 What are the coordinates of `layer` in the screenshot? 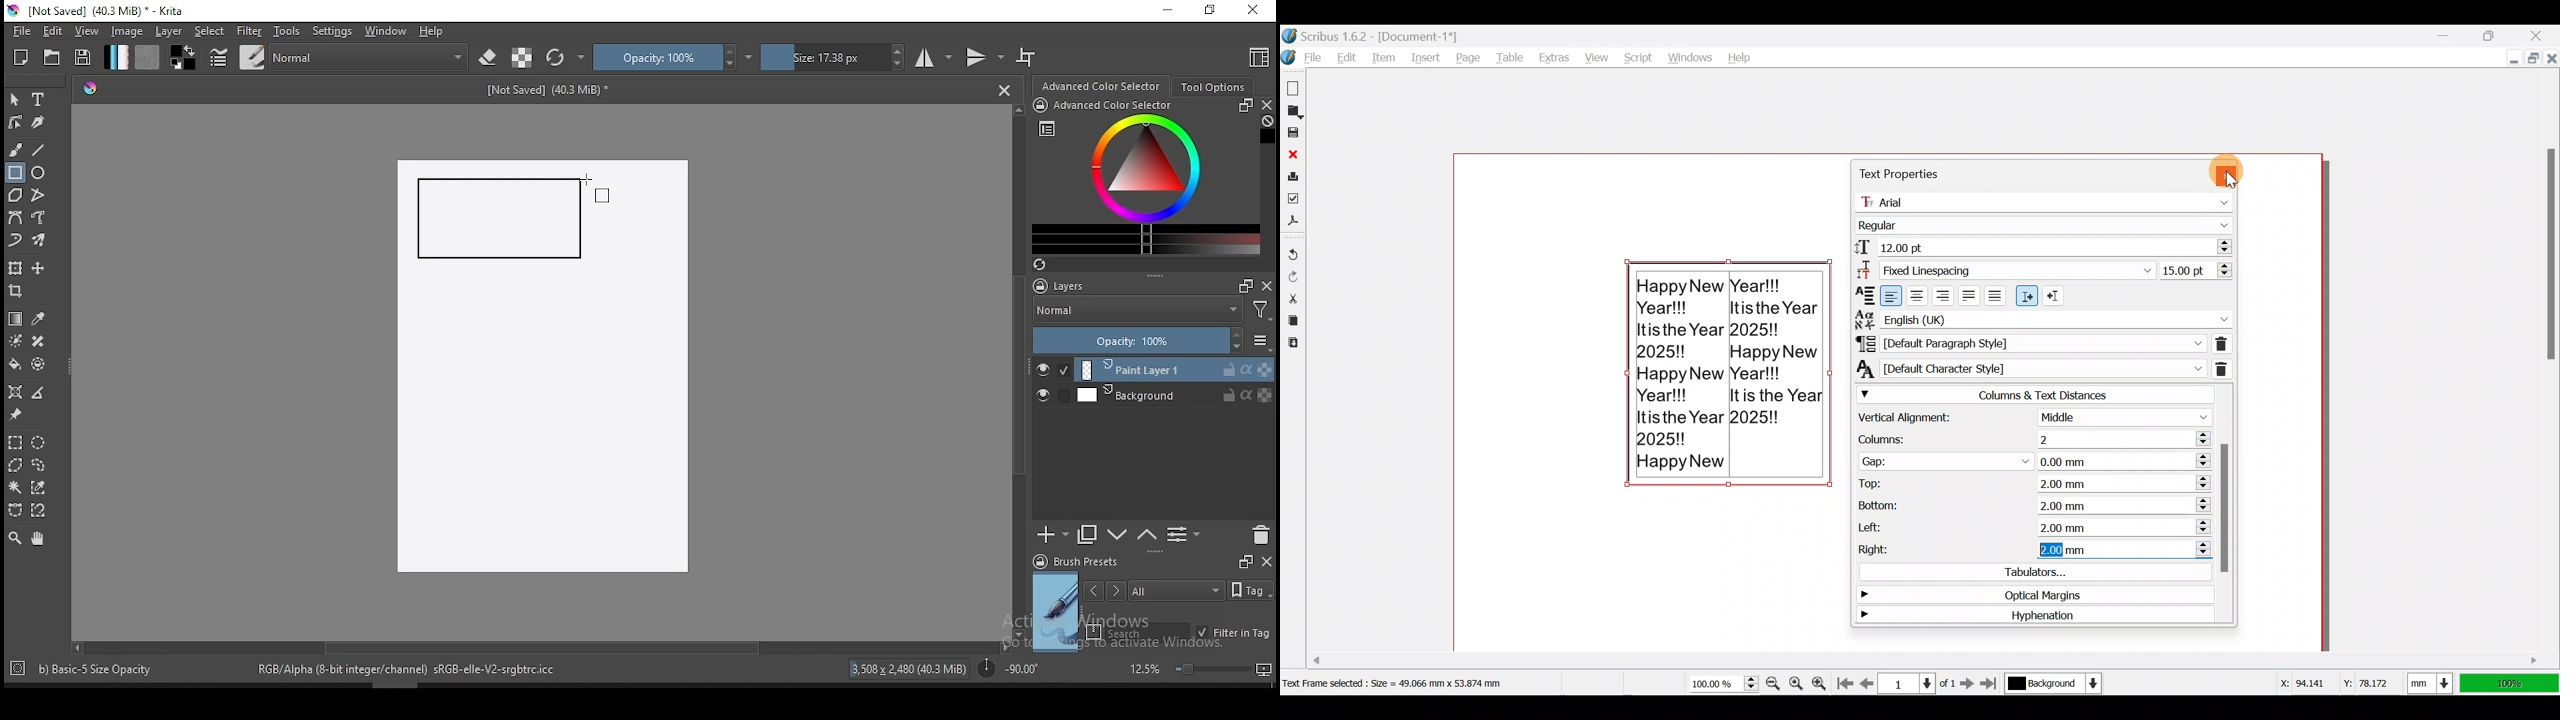 It's located at (1175, 370).